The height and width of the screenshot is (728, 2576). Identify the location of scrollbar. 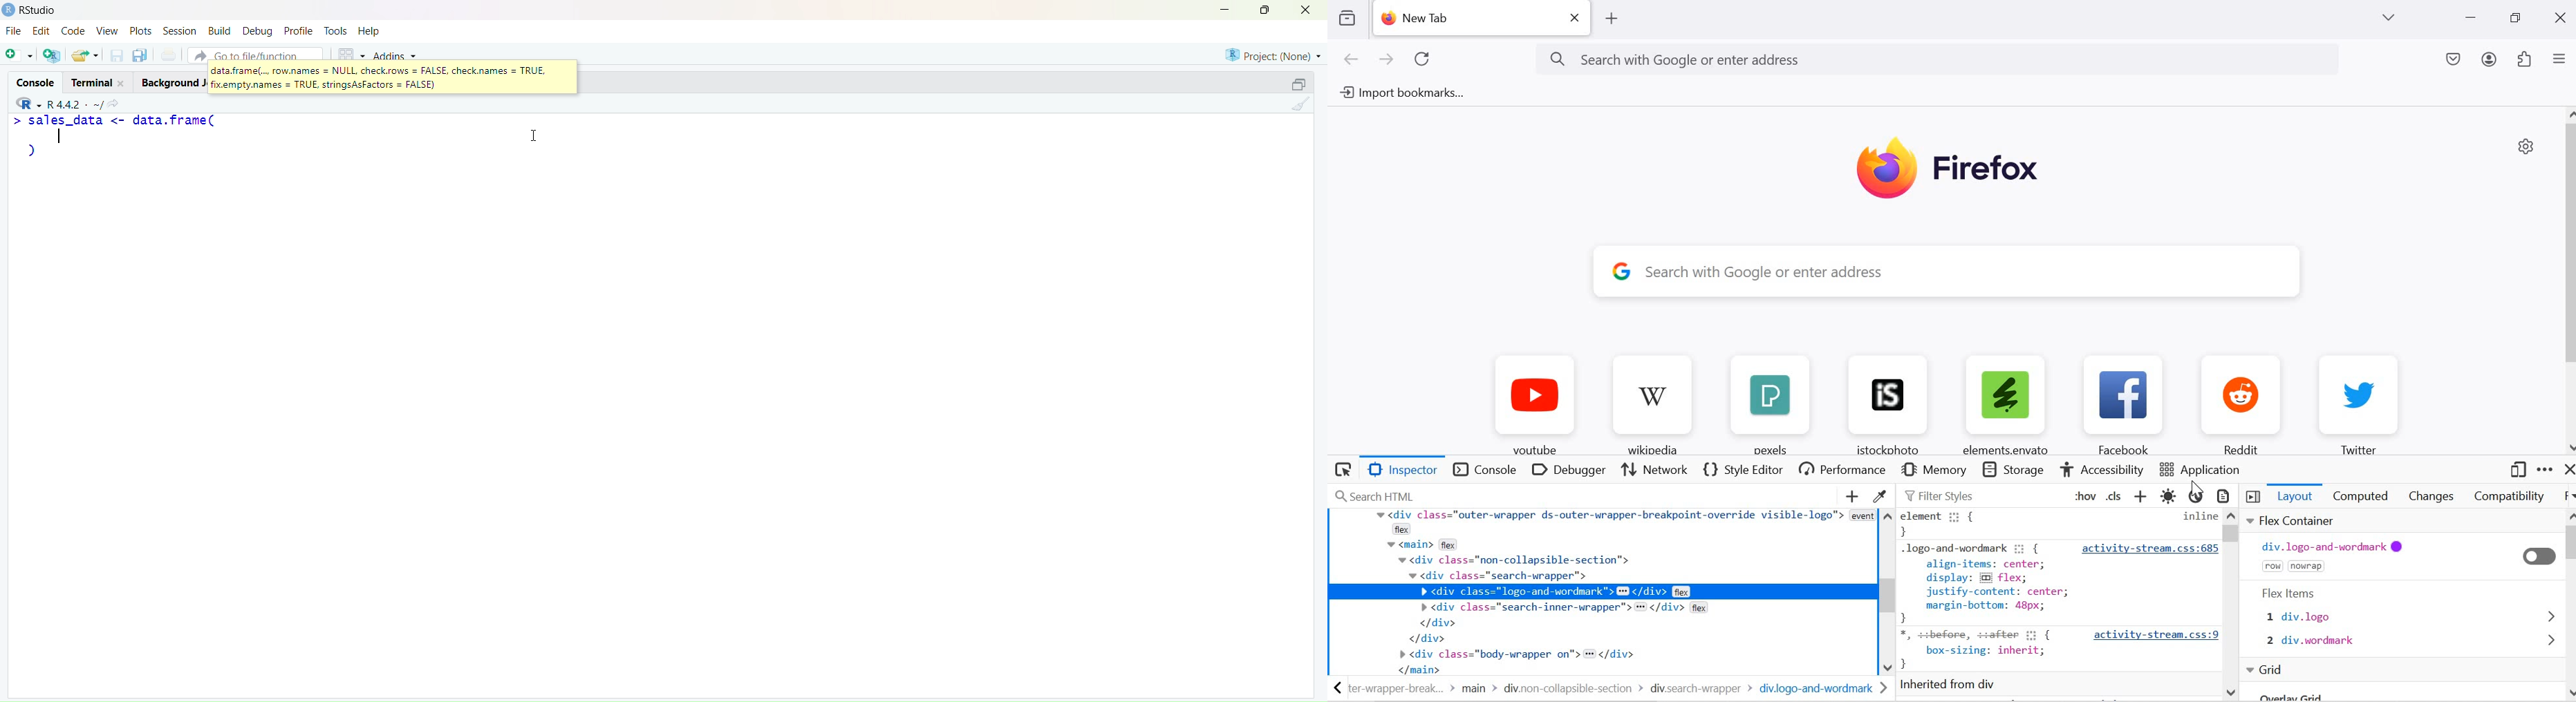
(2569, 242).